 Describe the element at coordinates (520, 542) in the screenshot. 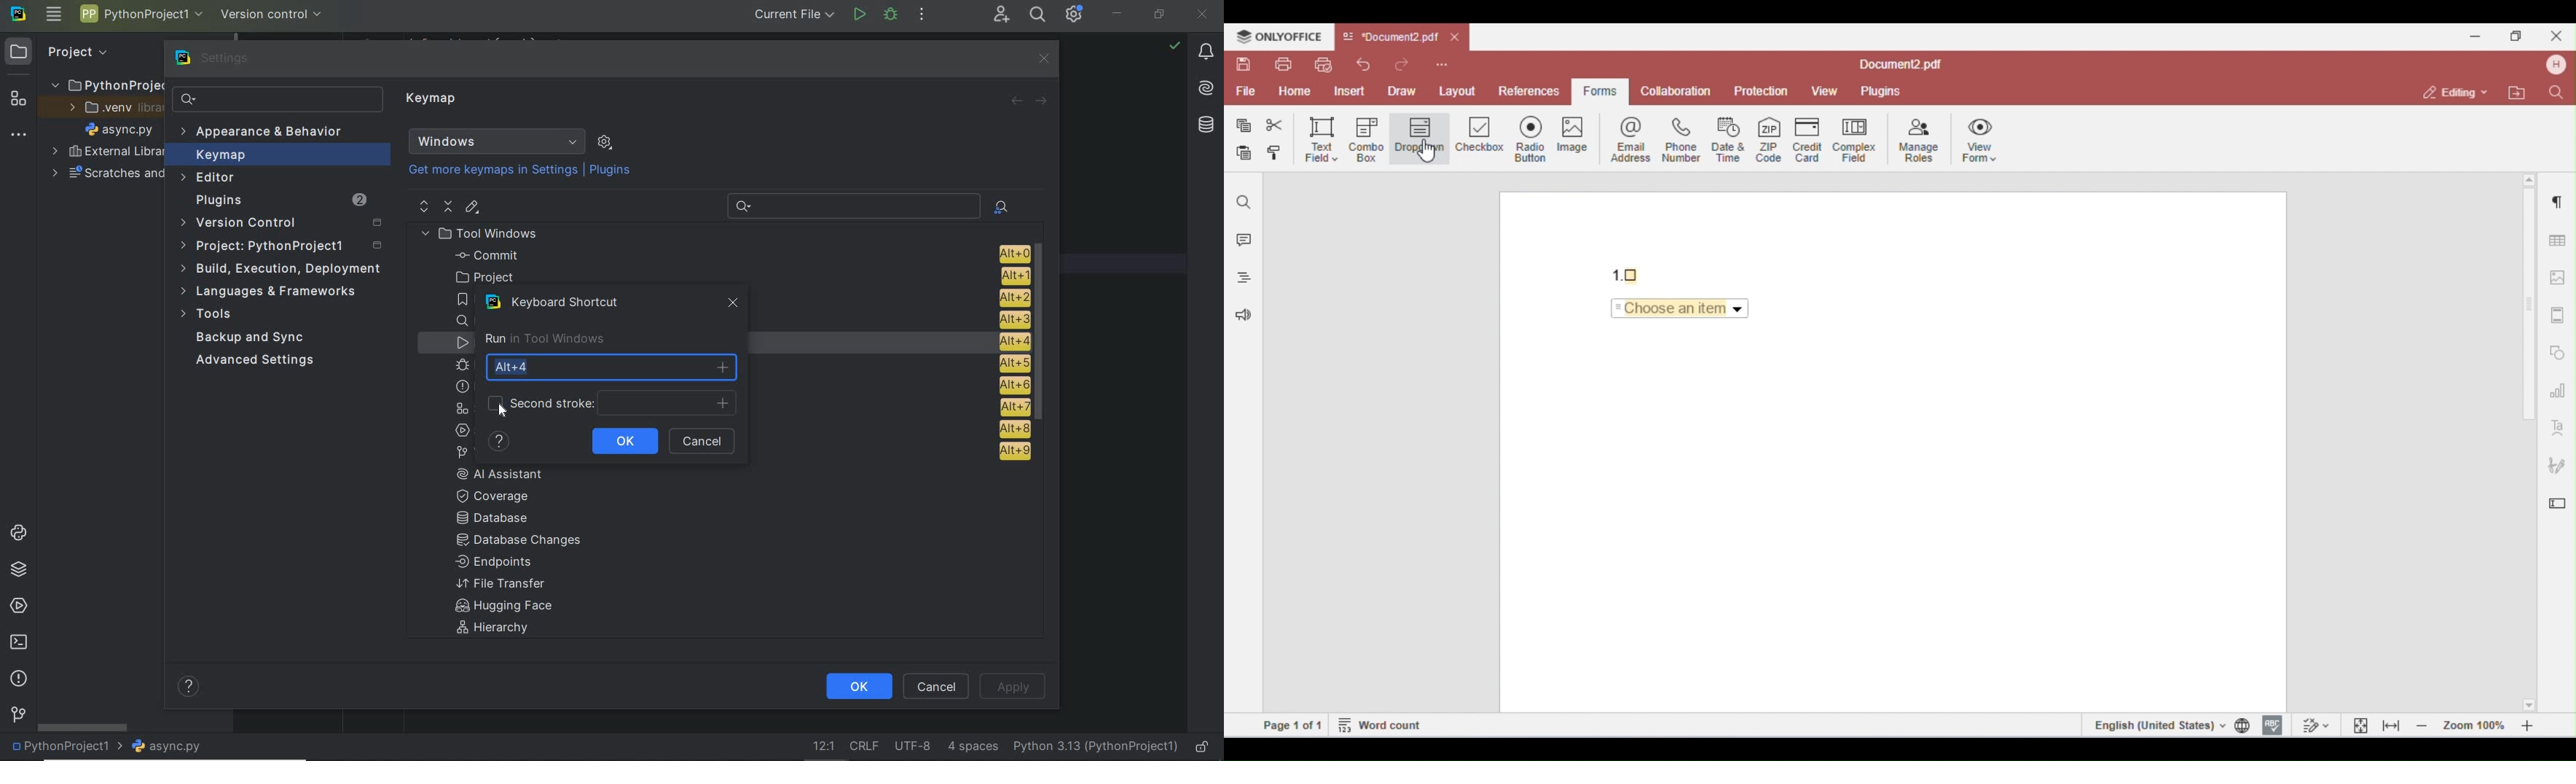

I see `Database changes` at that location.